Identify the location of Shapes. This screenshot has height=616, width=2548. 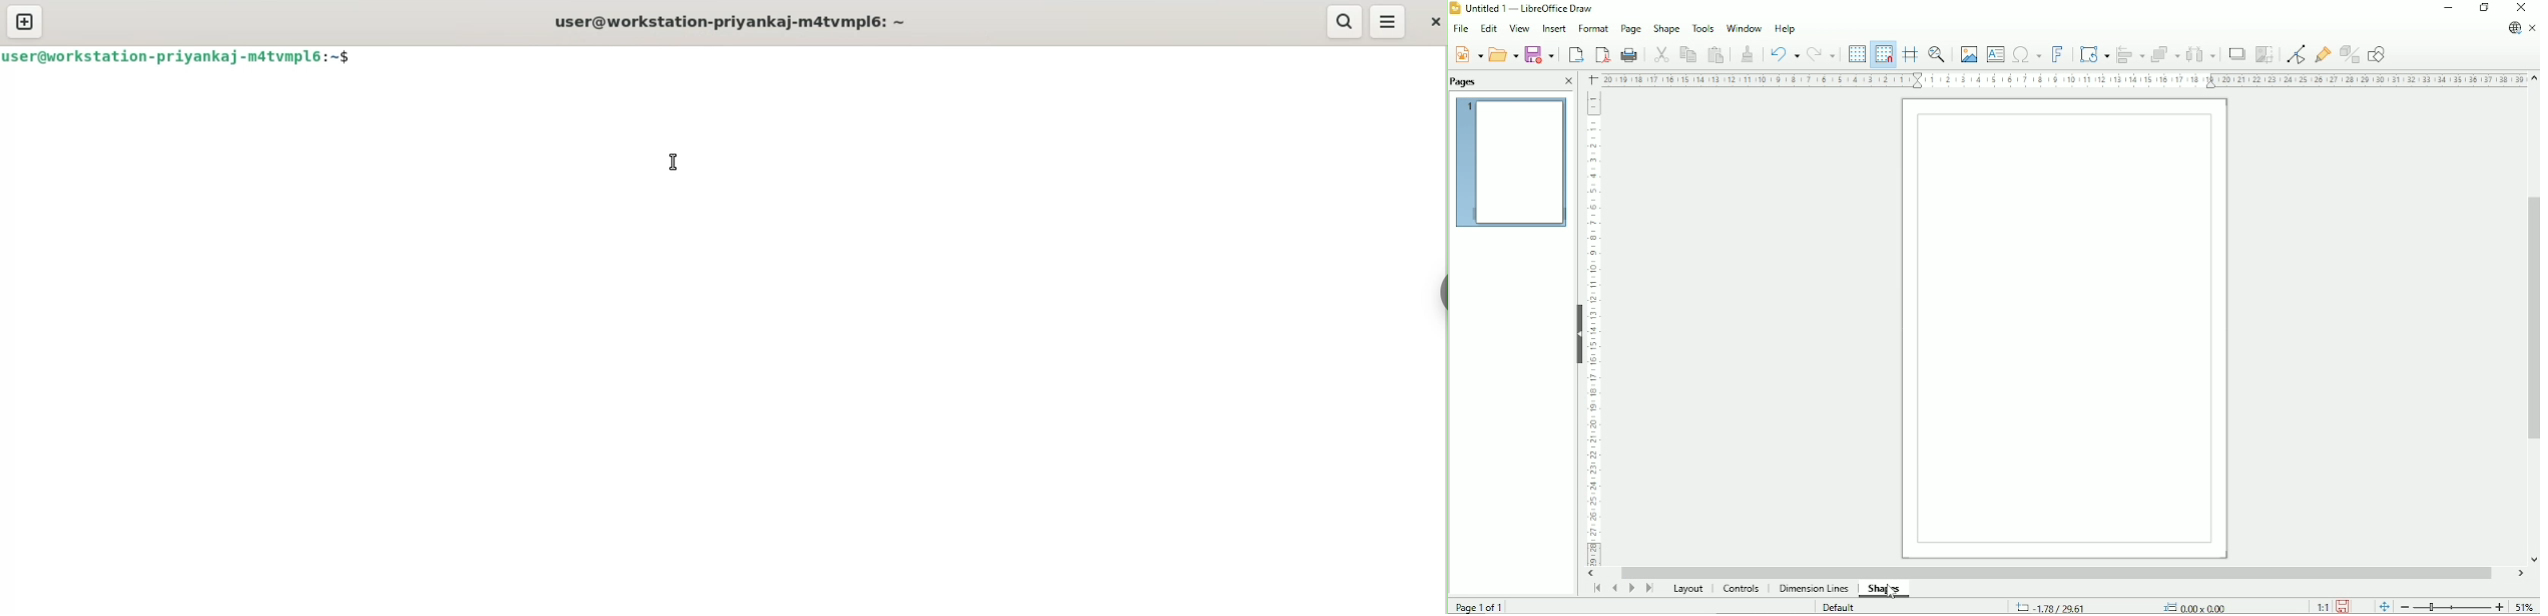
(1884, 589).